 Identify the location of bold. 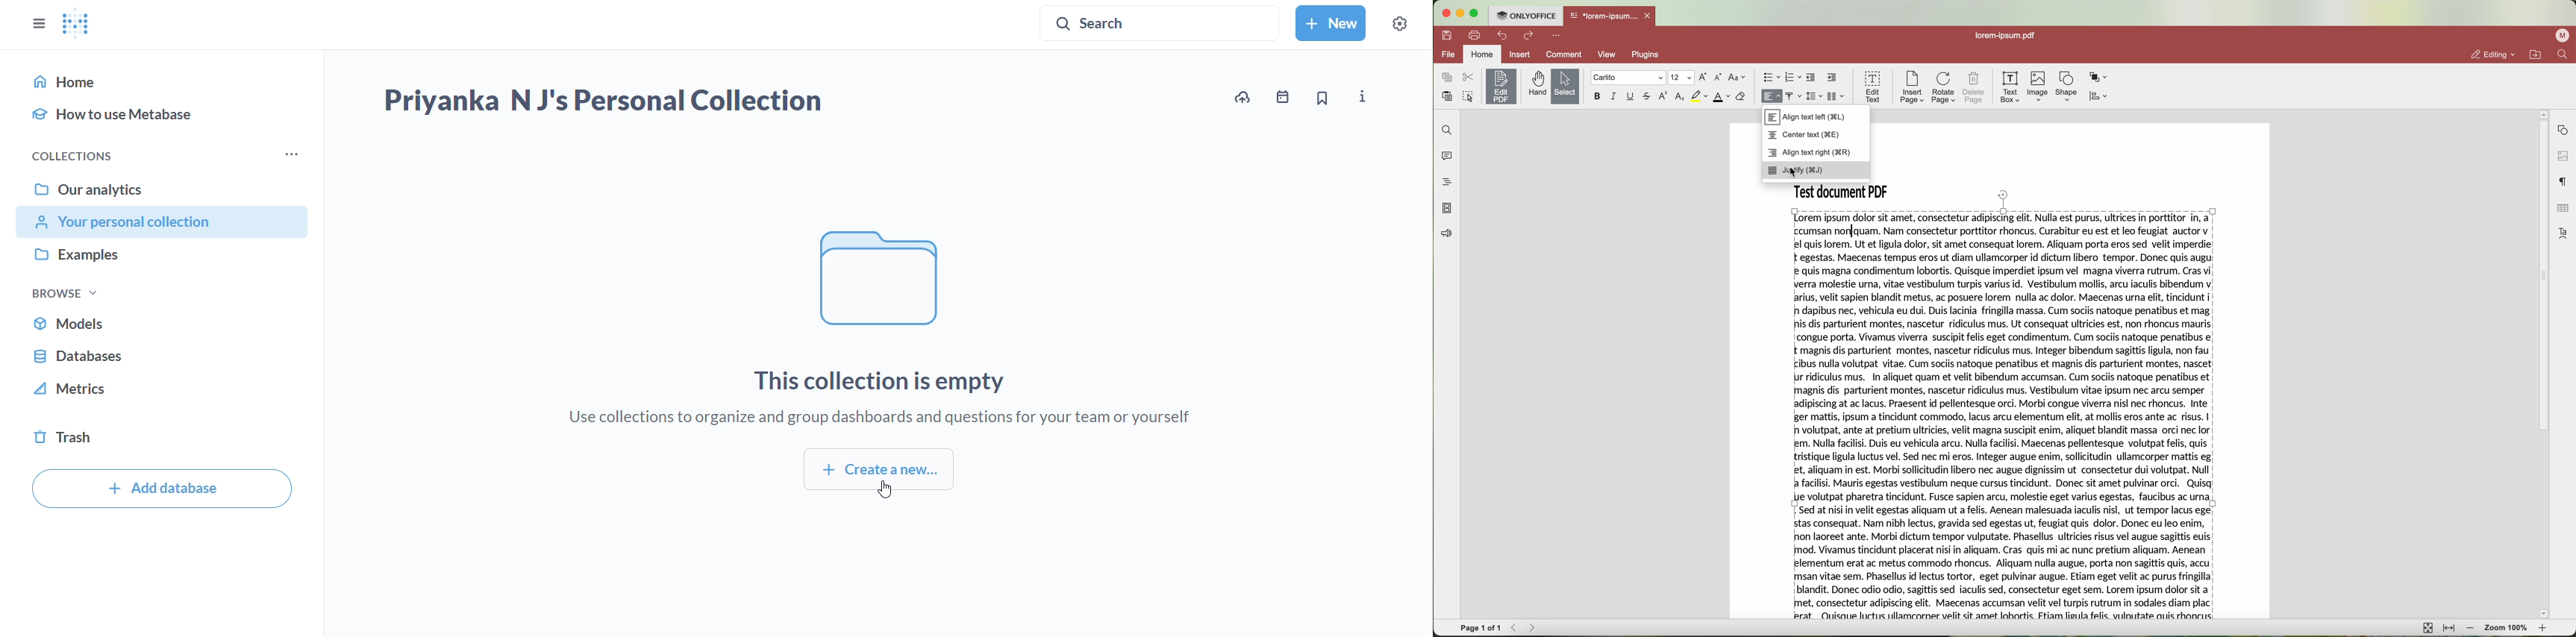
(1599, 97).